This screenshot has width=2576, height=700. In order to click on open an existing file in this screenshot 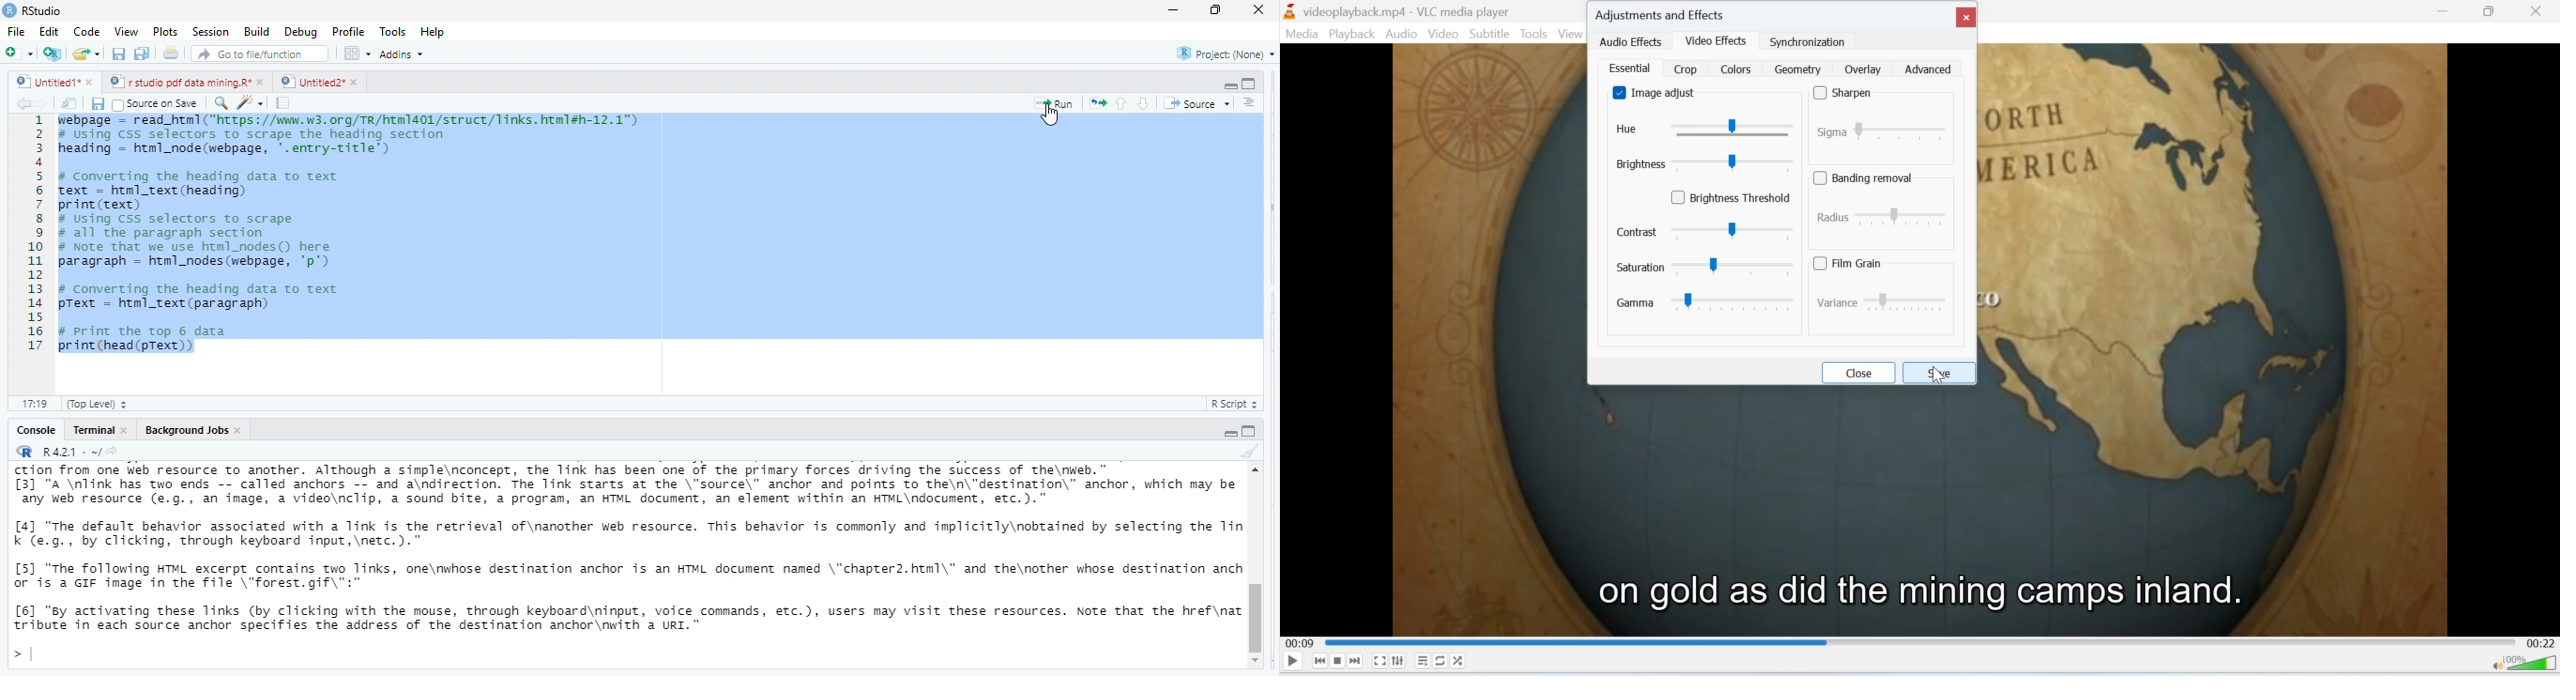, I will do `click(87, 53)`.